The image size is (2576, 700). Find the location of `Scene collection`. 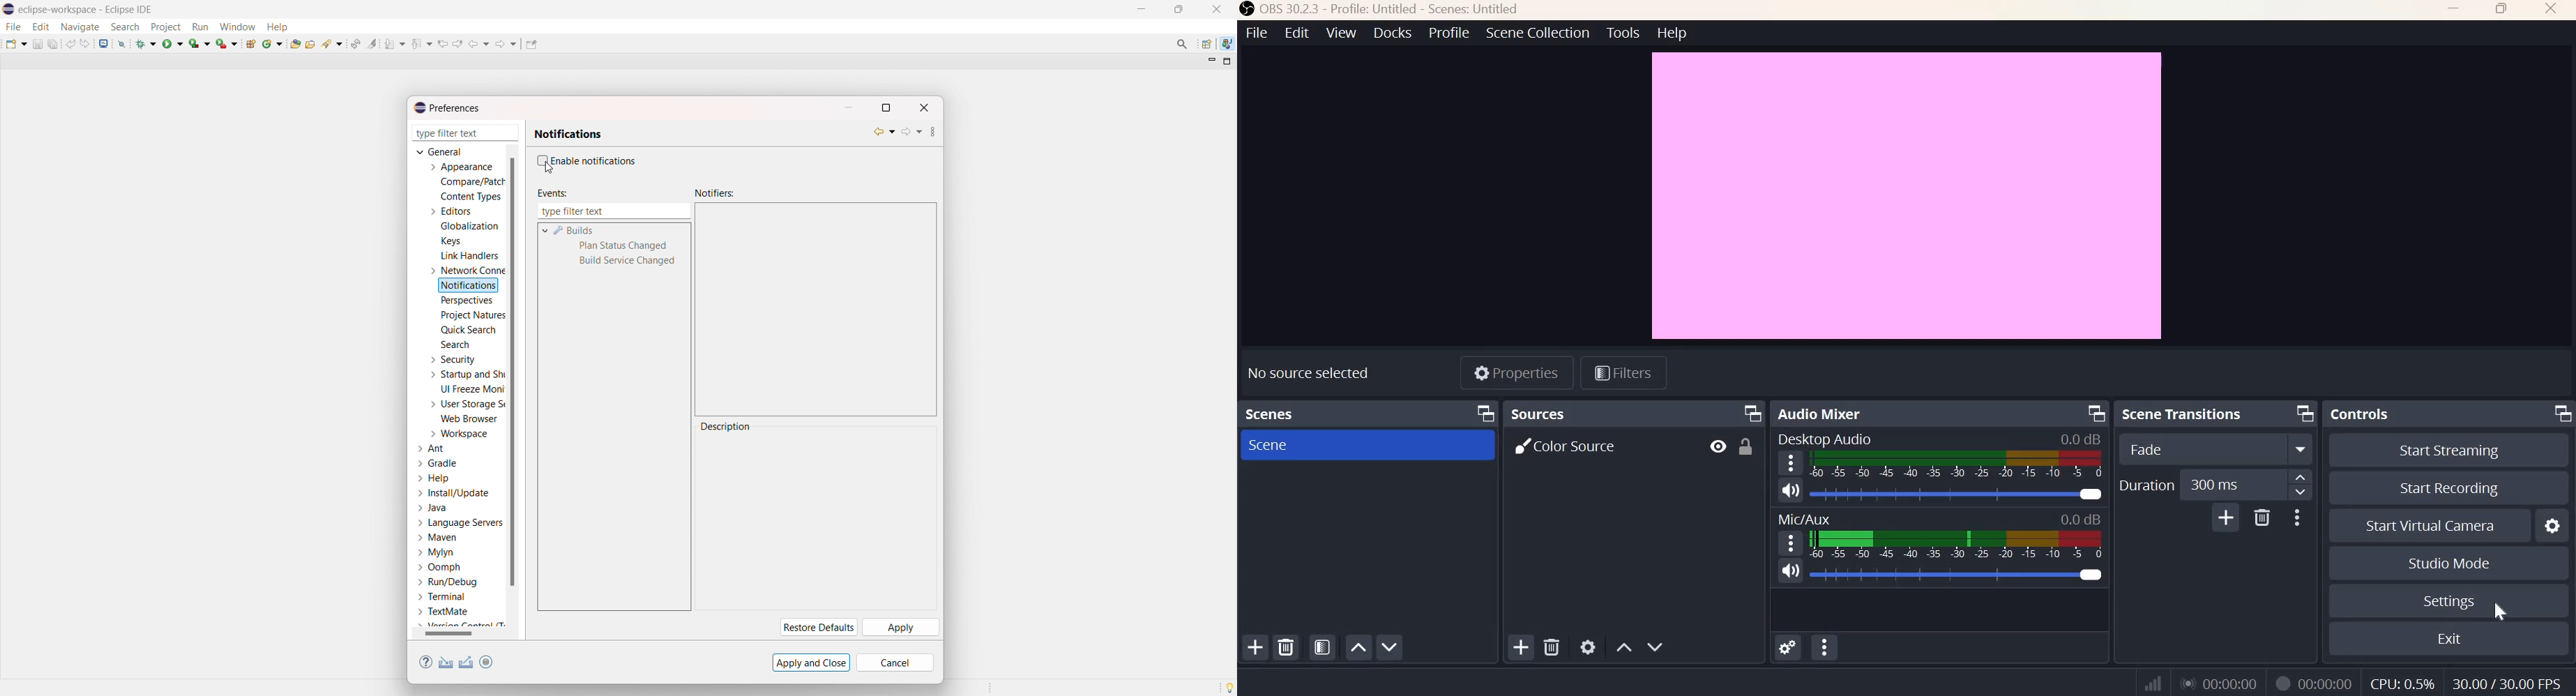

Scene collection is located at coordinates (1538, 33).